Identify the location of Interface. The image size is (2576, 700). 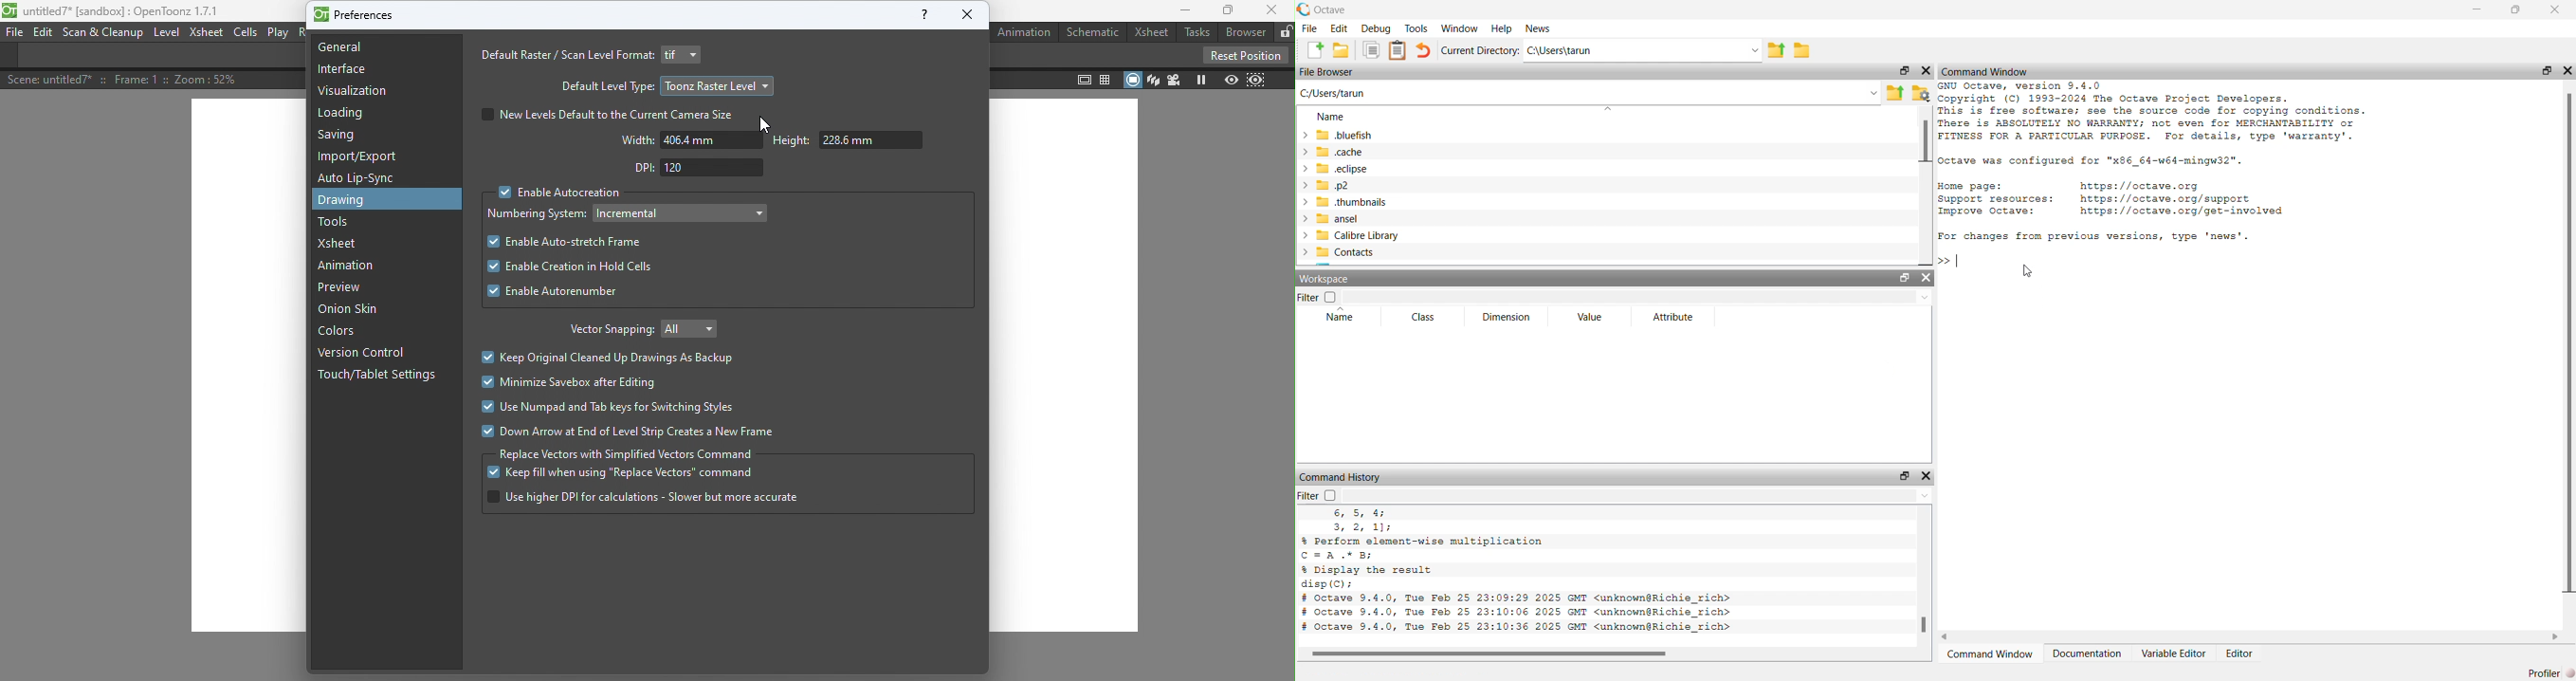
(341, 71).